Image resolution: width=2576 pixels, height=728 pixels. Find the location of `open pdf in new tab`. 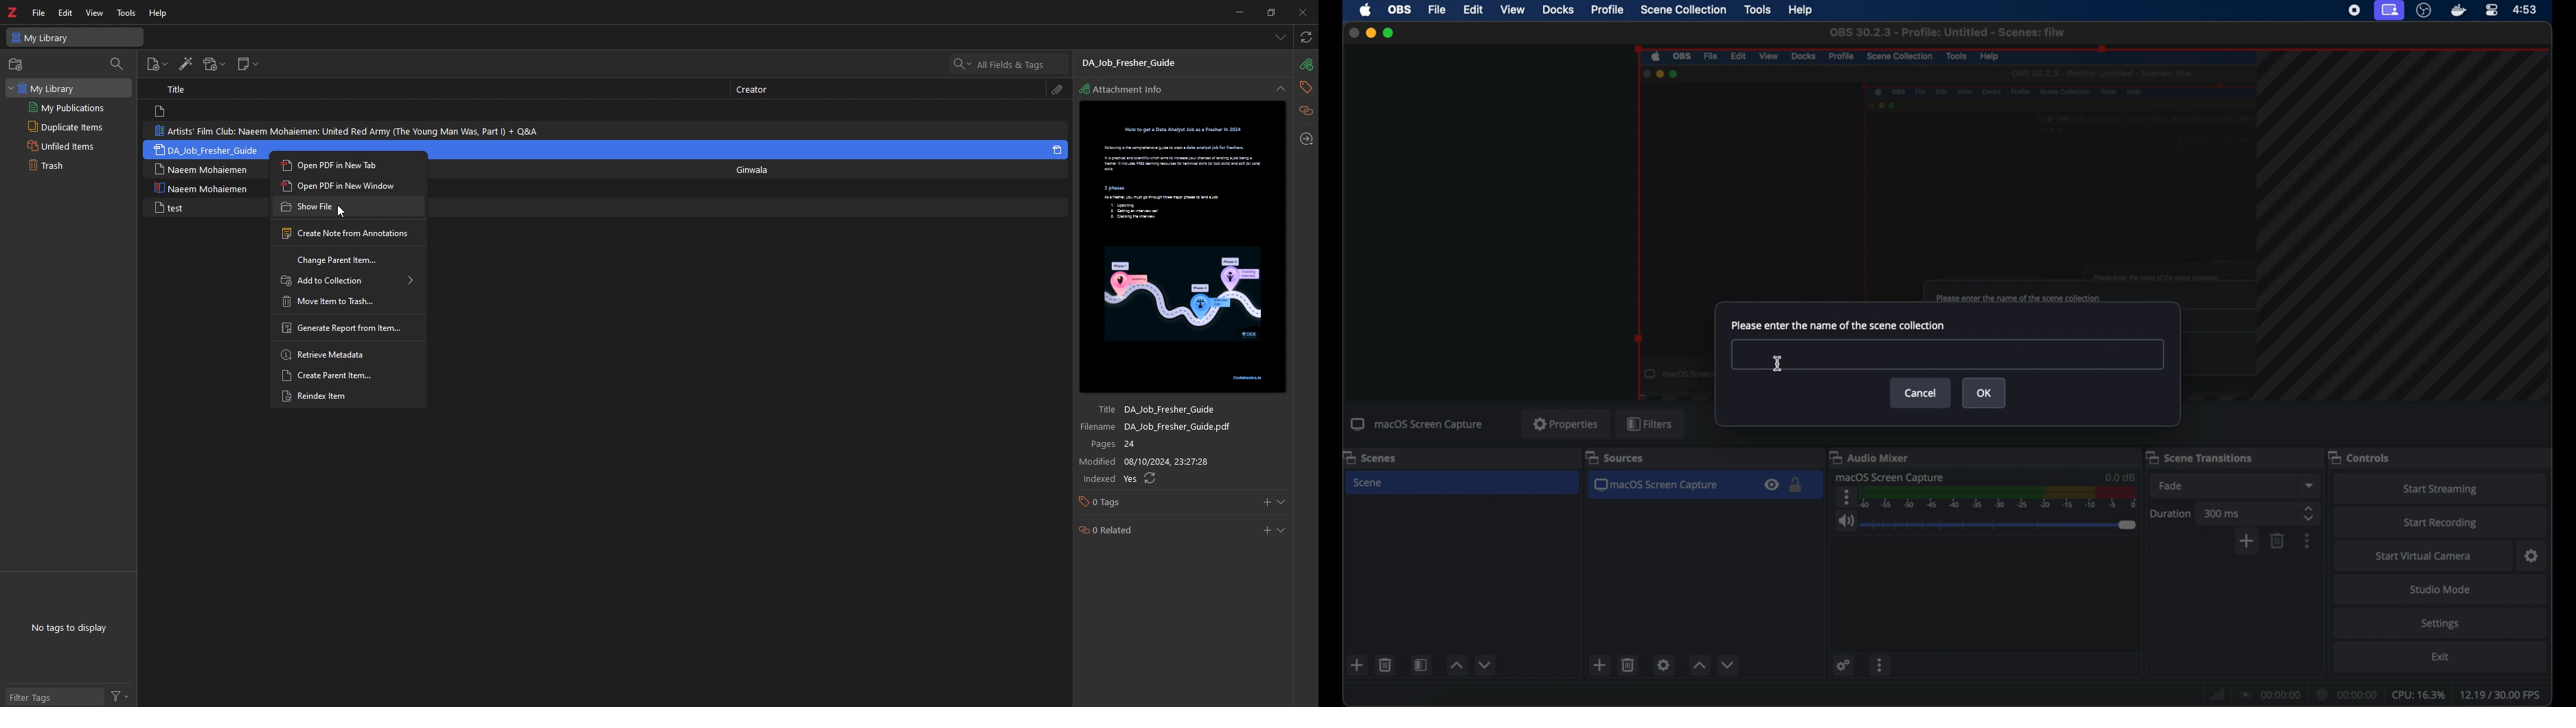

open pdf in new tab is located at coordinates (345, 165).